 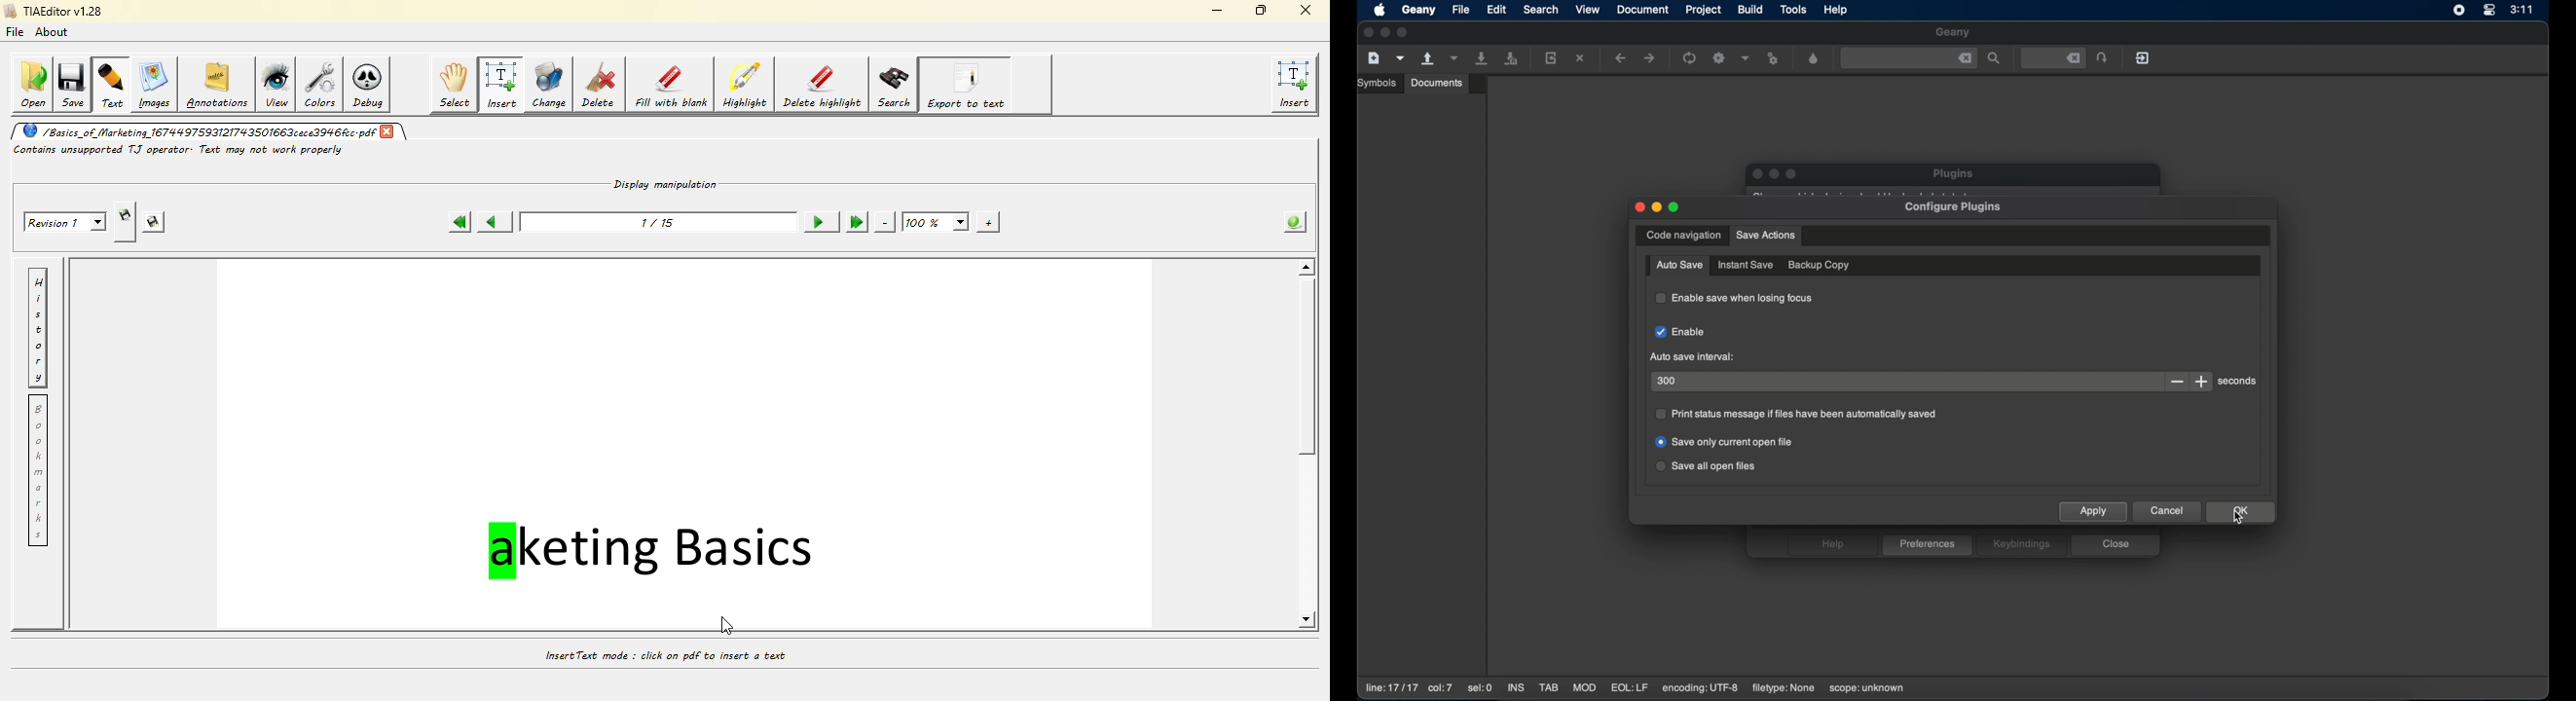 What do you see at coordinates (1793, 174) in the screenshot?
I see `maximize` at bounding box center [1793, 174].